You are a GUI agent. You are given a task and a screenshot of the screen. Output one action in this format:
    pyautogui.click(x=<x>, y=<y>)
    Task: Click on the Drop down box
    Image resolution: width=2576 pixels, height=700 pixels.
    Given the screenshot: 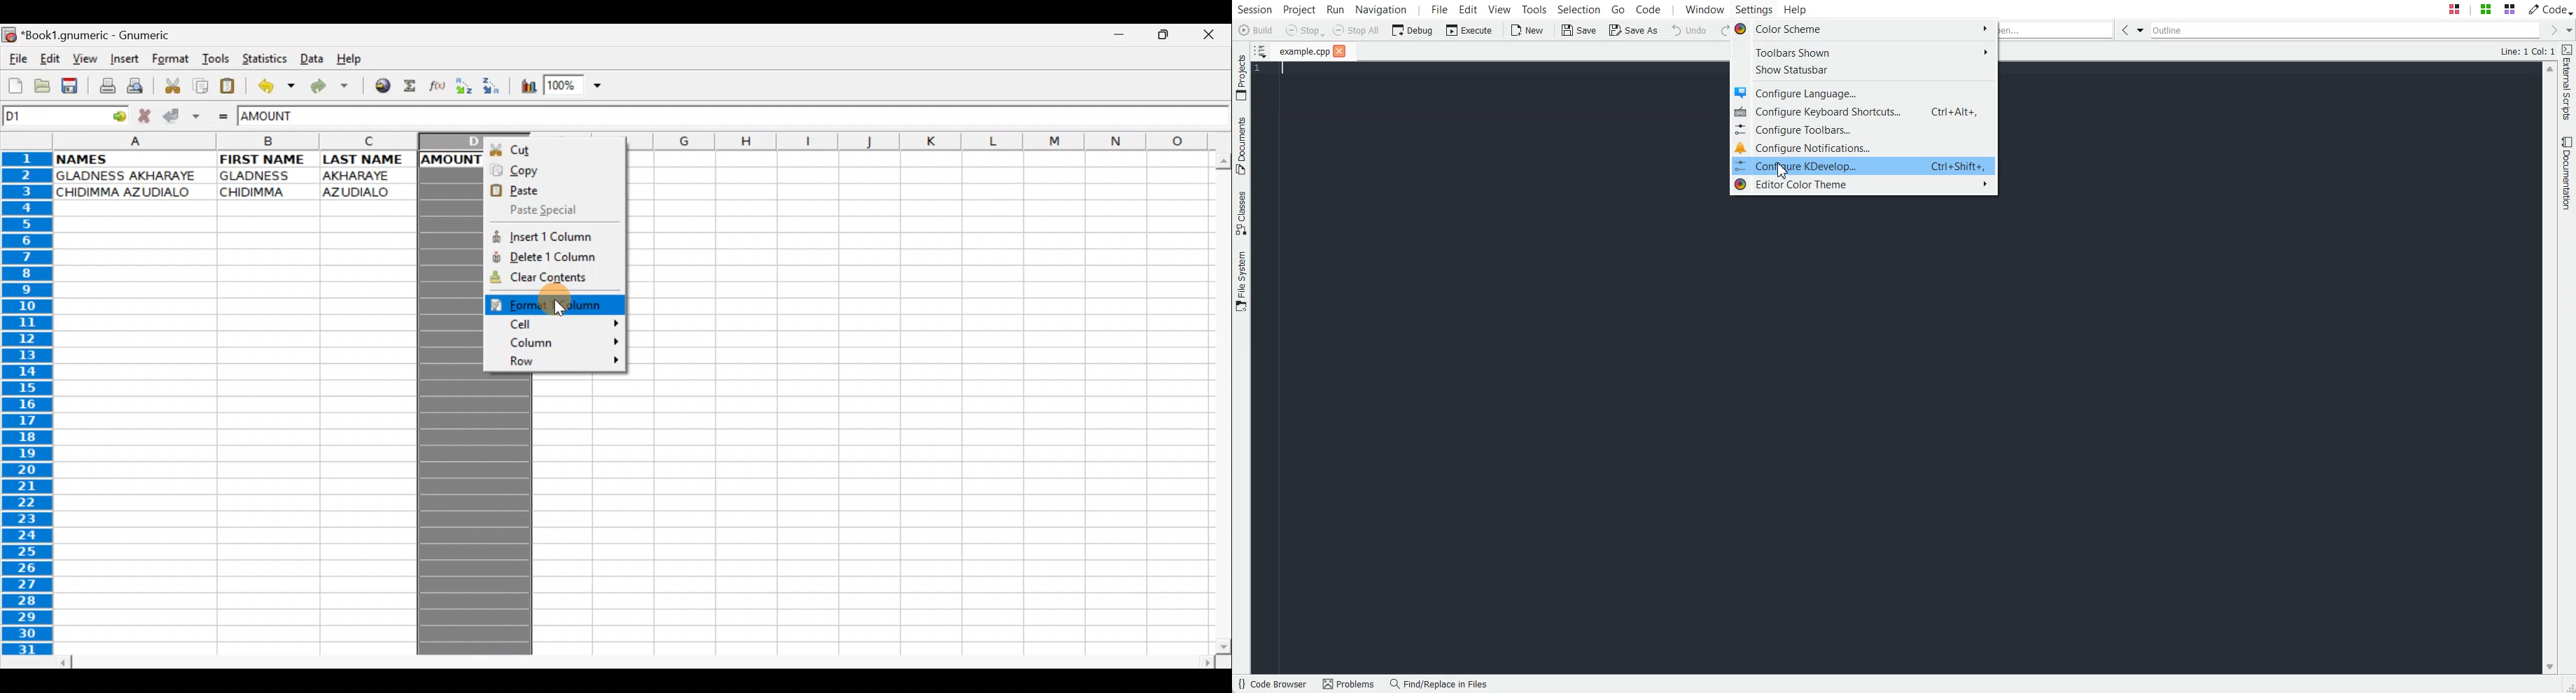 What is the action you would take?
    pyautogui.click(x=2141, y=29)
    